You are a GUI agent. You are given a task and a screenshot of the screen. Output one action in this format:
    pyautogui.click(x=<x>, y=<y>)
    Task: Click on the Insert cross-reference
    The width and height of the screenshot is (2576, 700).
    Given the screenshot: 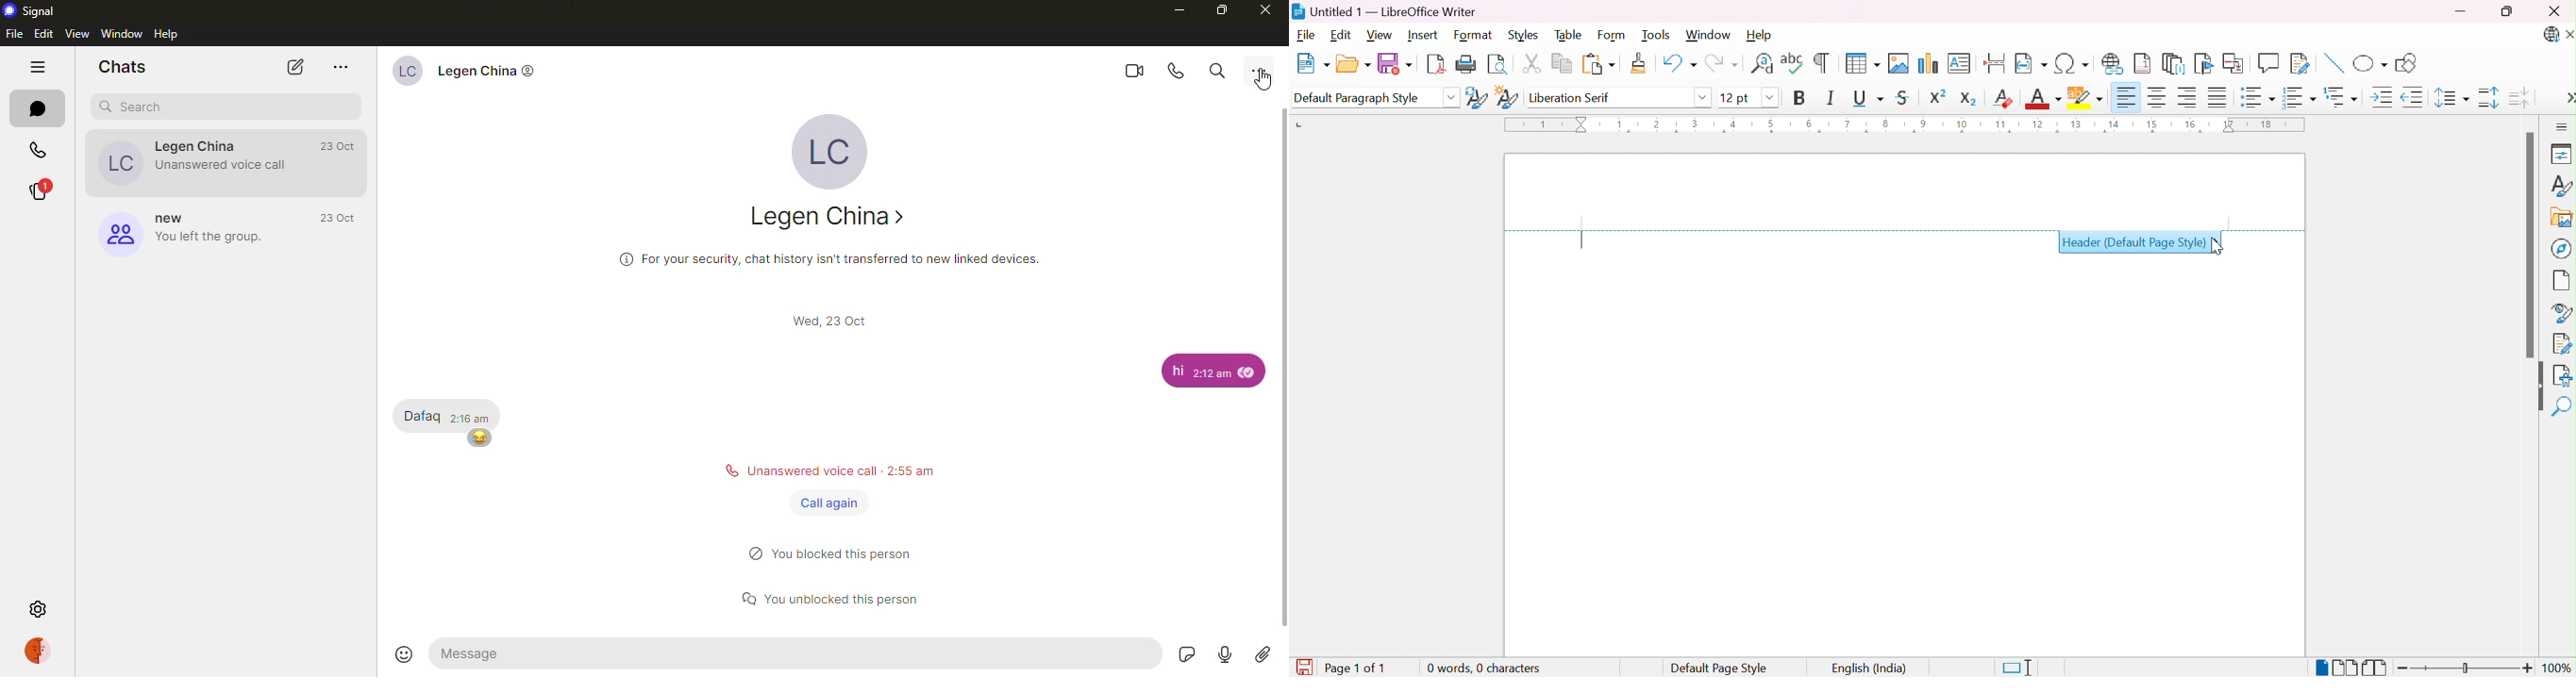 What is the action you would take?
    pyautogui.click(x=2235, y=64)
    